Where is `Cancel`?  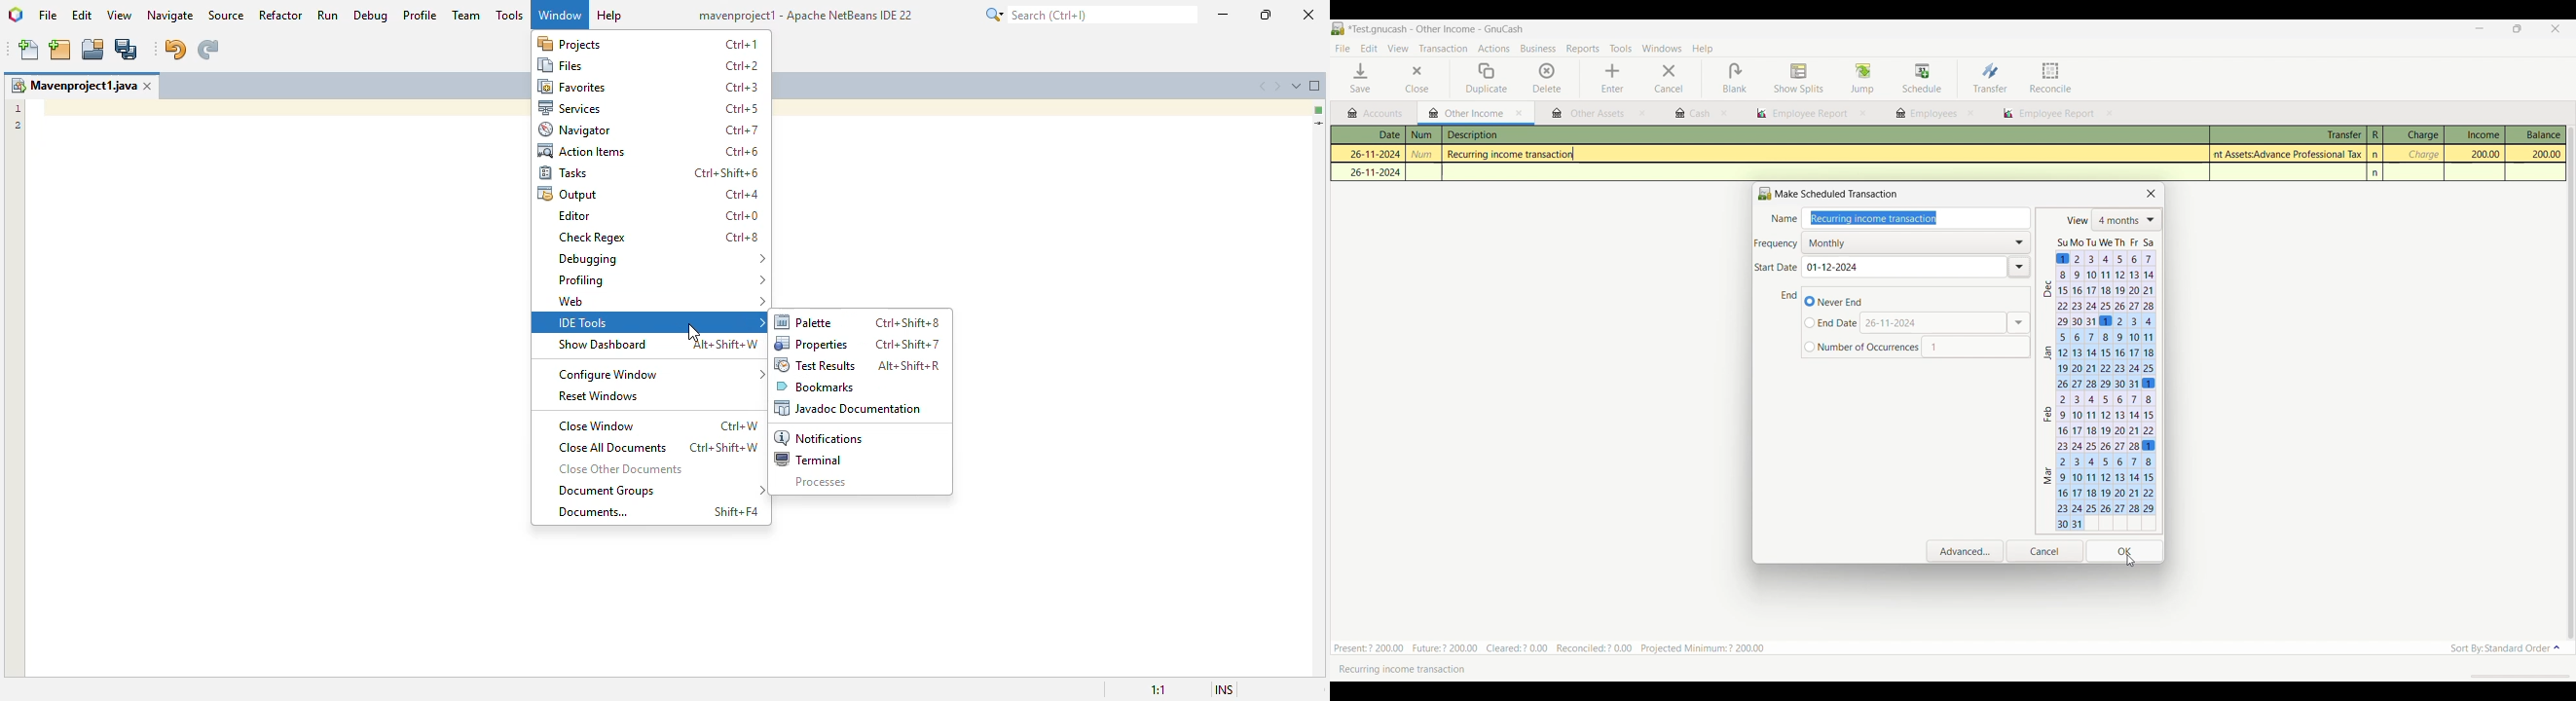 Cancel is located at coordinates (1669, 79).